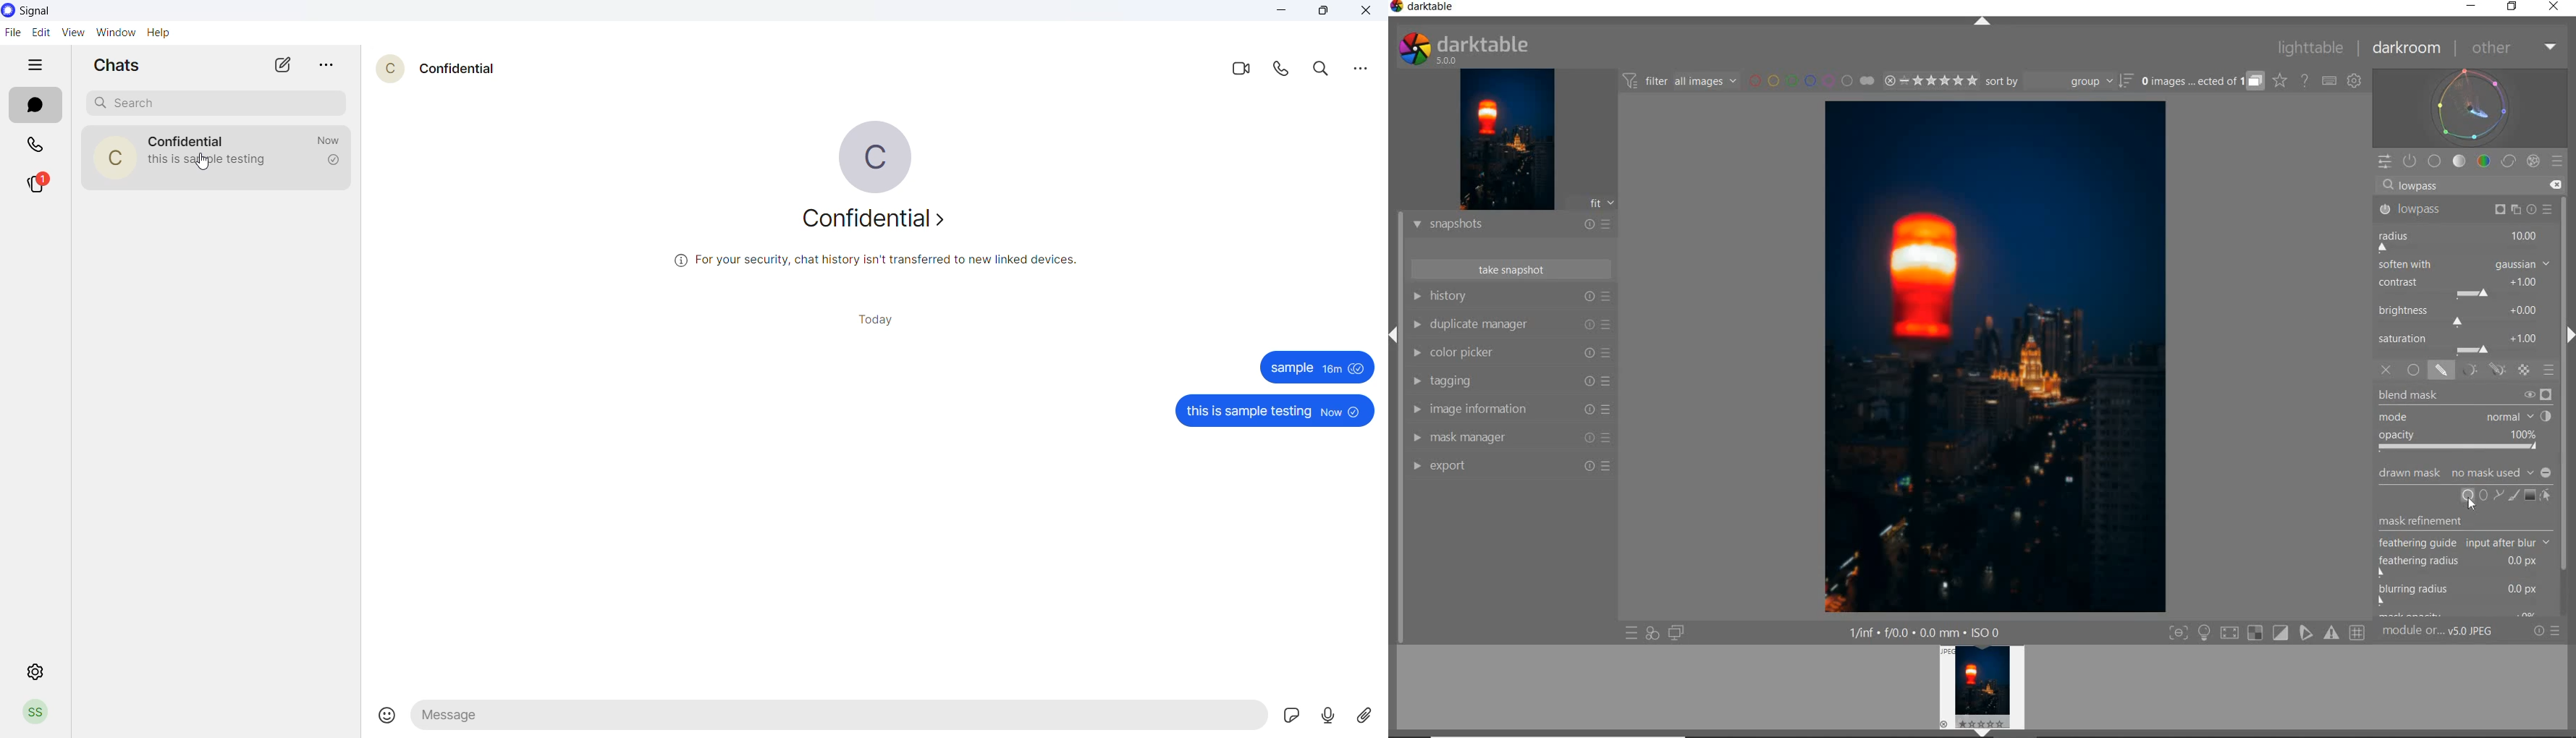 This screenshot has height=756, width=2576. I want to click on view, so click(71, 33).